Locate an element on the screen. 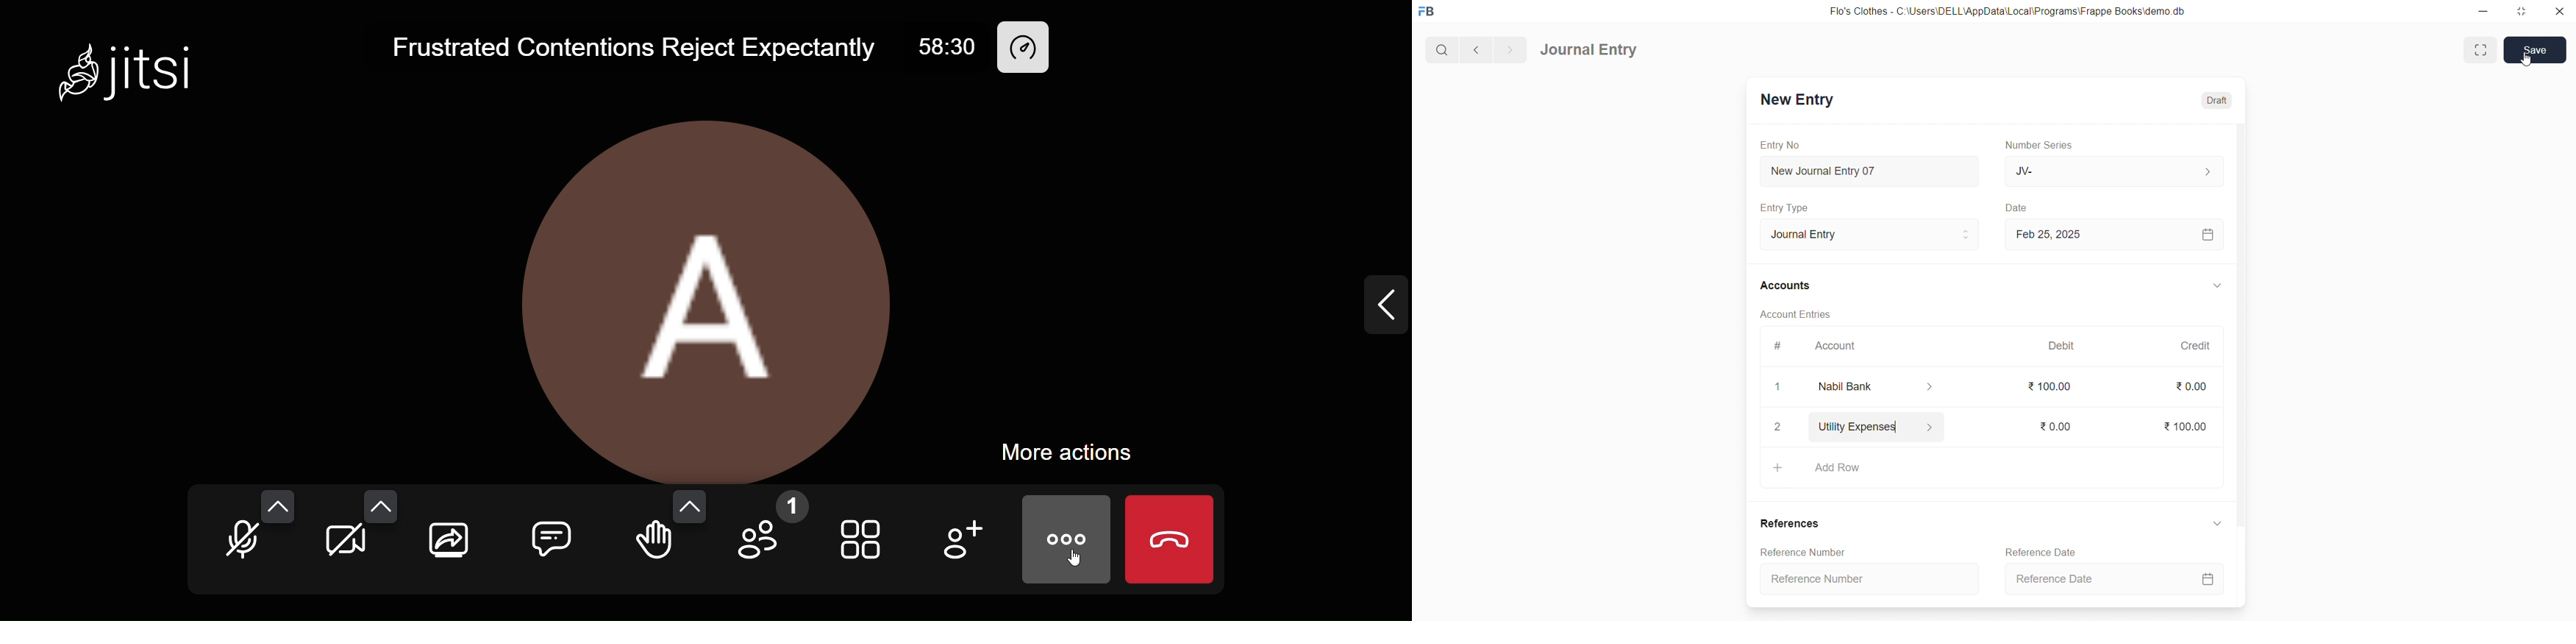 The image size is (2576, 644). Entry Type is located at coordinates (1786, 208).